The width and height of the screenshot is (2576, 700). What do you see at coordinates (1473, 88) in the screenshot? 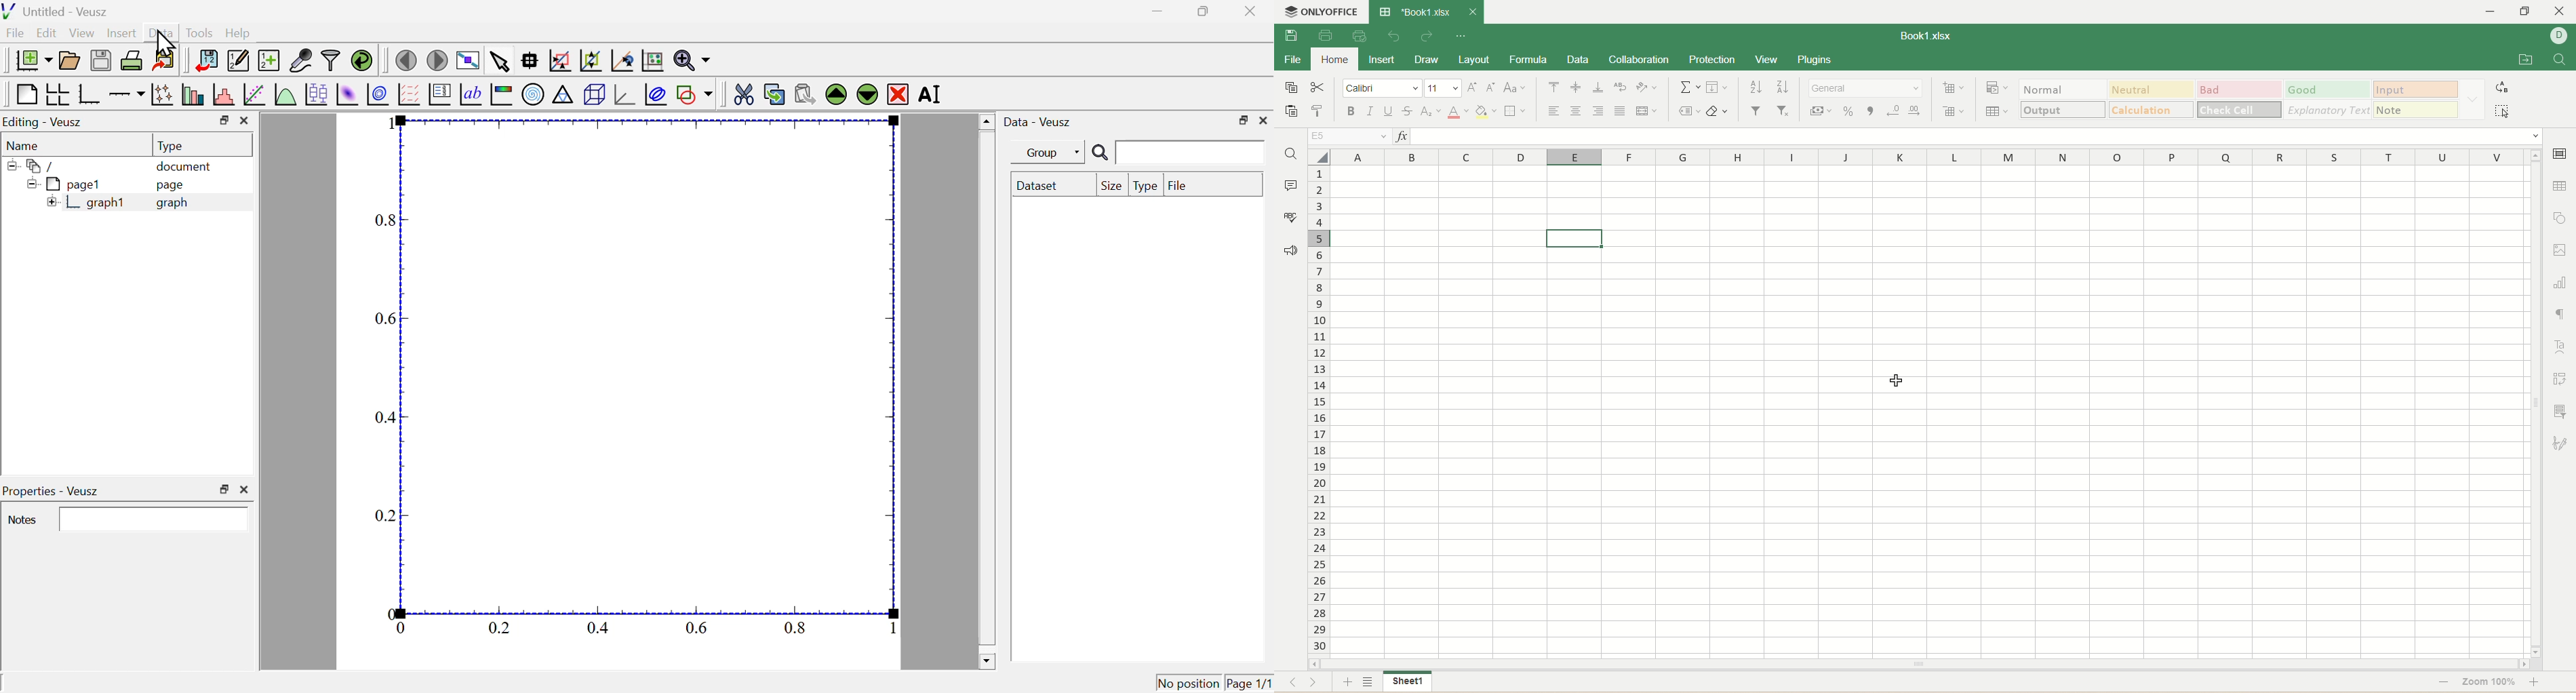
I see `increase size` at bounding box center [1473, 88].